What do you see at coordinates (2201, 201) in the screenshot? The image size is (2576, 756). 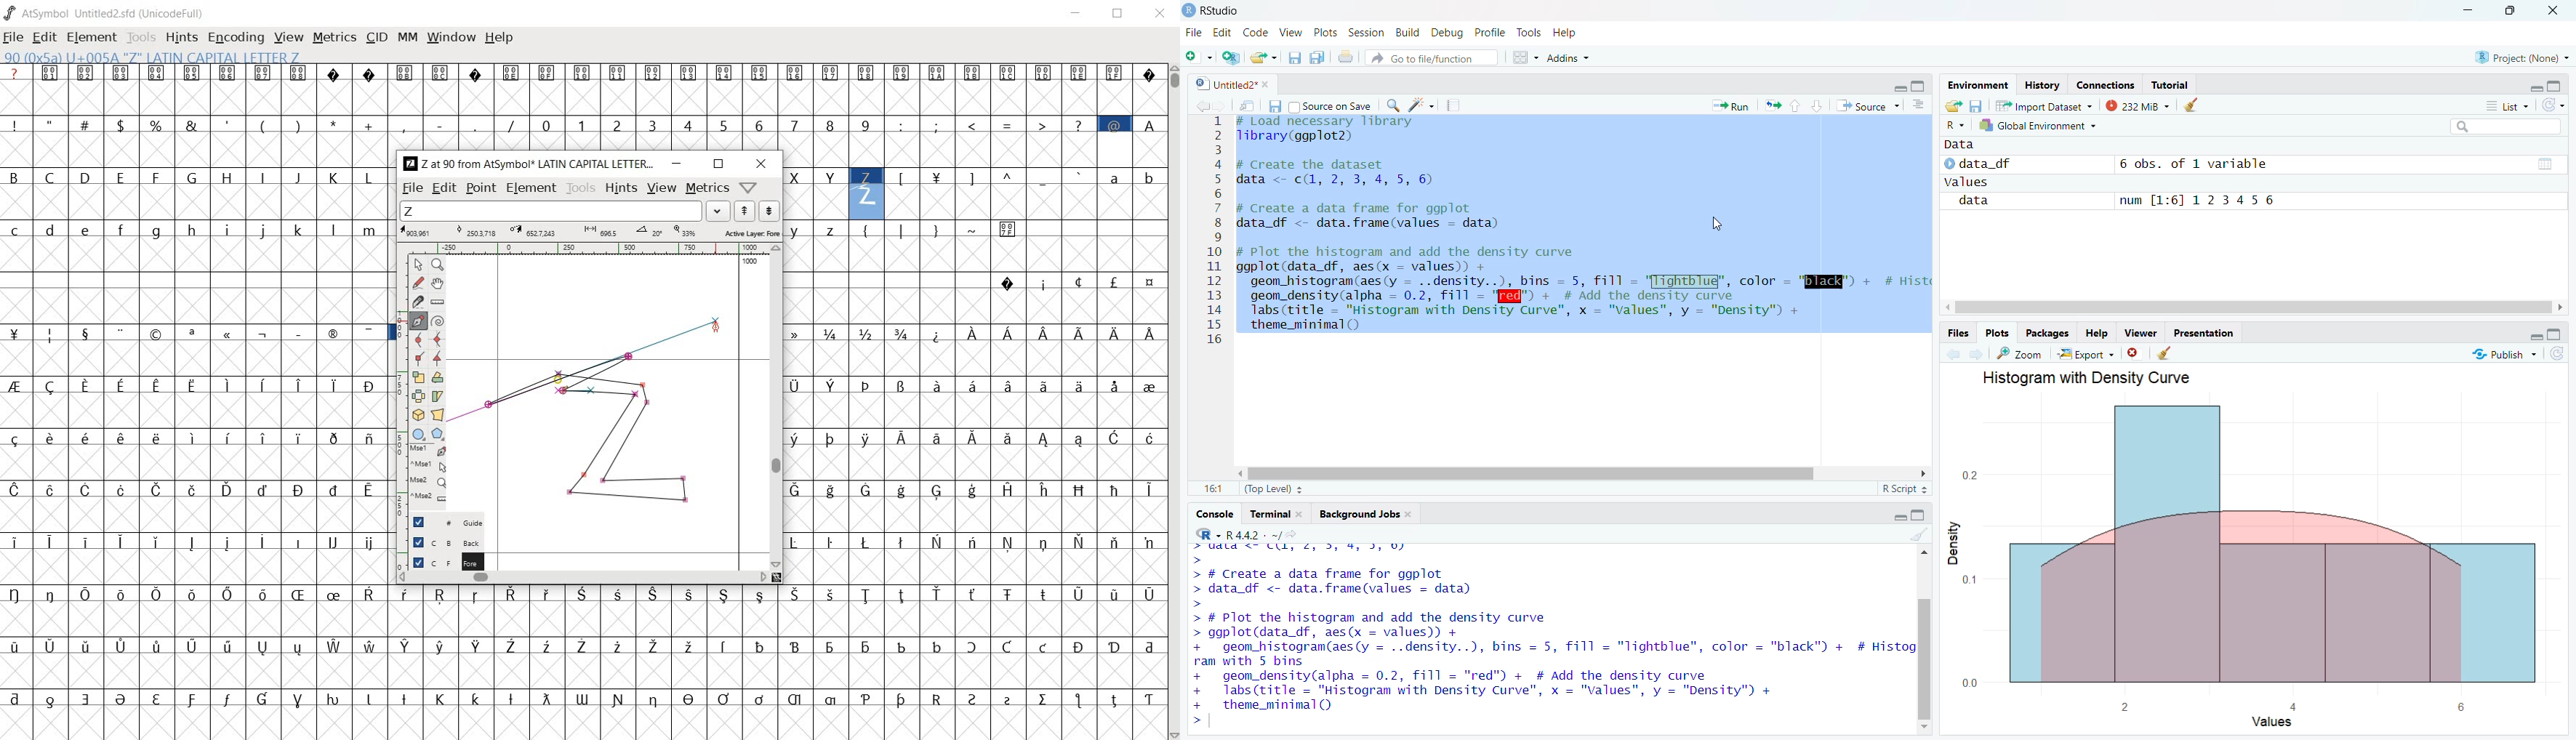 I see `num [1:6] 123456` at bounding box center [2201, 201].